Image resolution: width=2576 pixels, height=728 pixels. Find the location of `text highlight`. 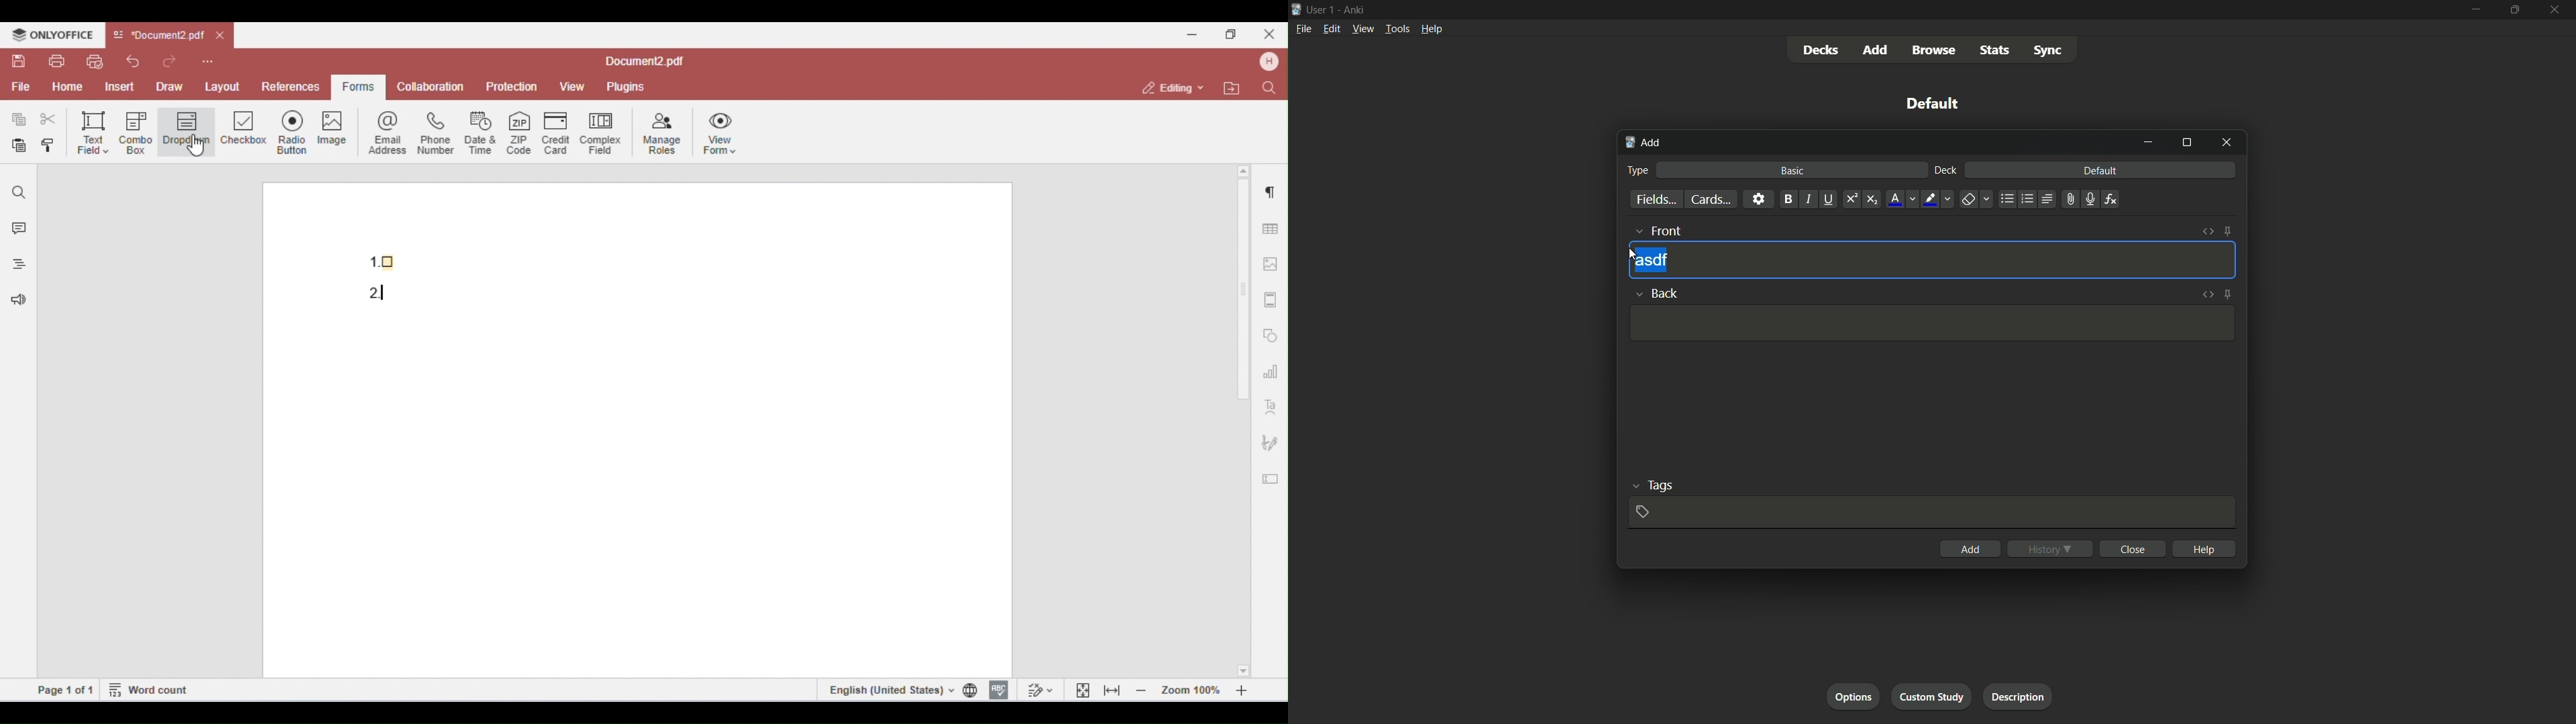

text highlight is located at coordinates (1936, 199).